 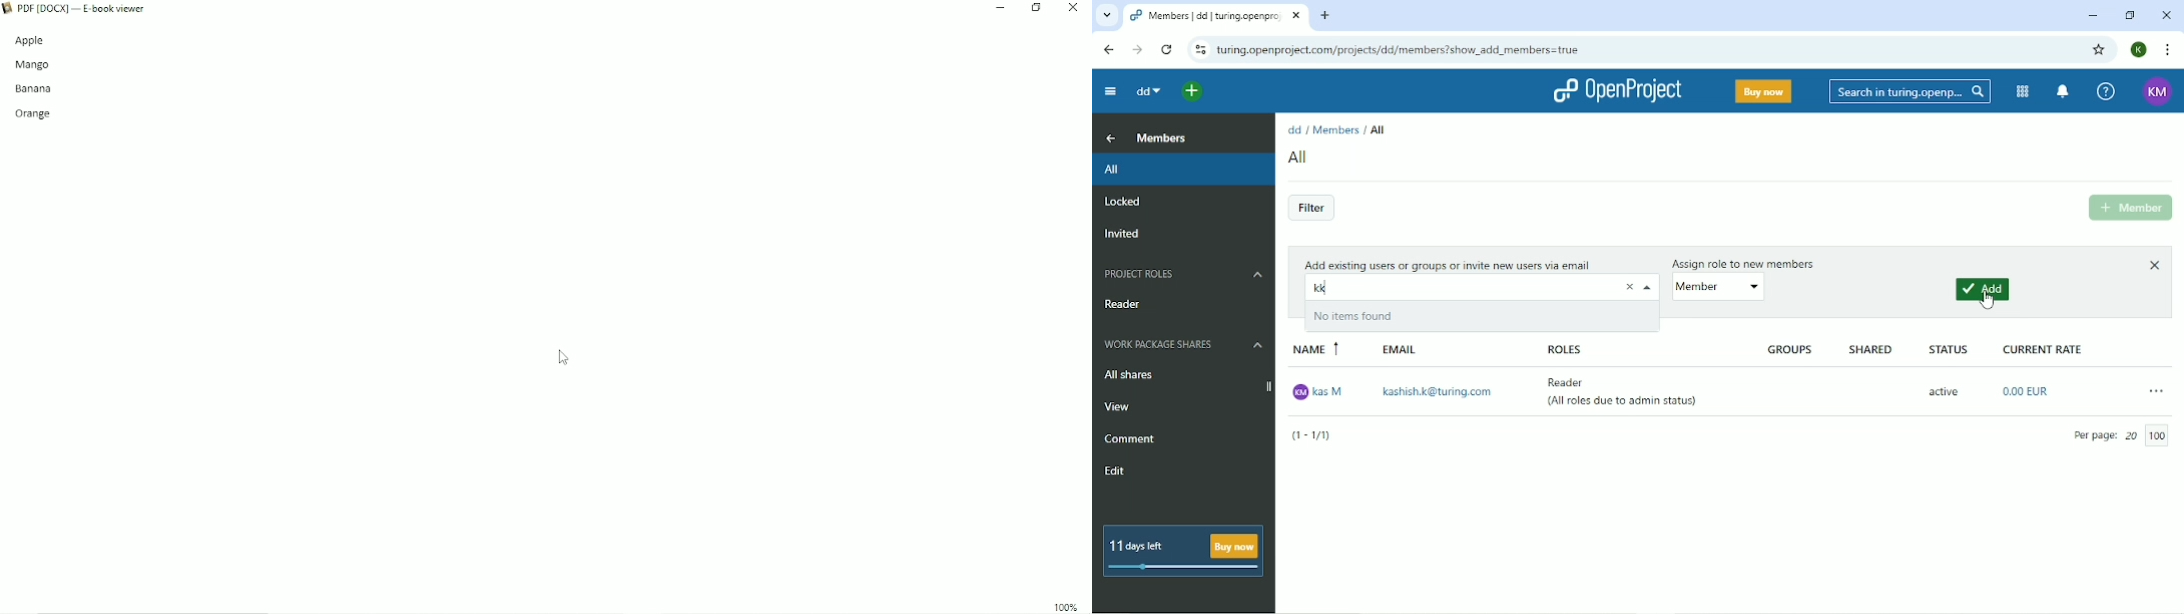 I want to click on Reader, so click(x=1127, y=304).